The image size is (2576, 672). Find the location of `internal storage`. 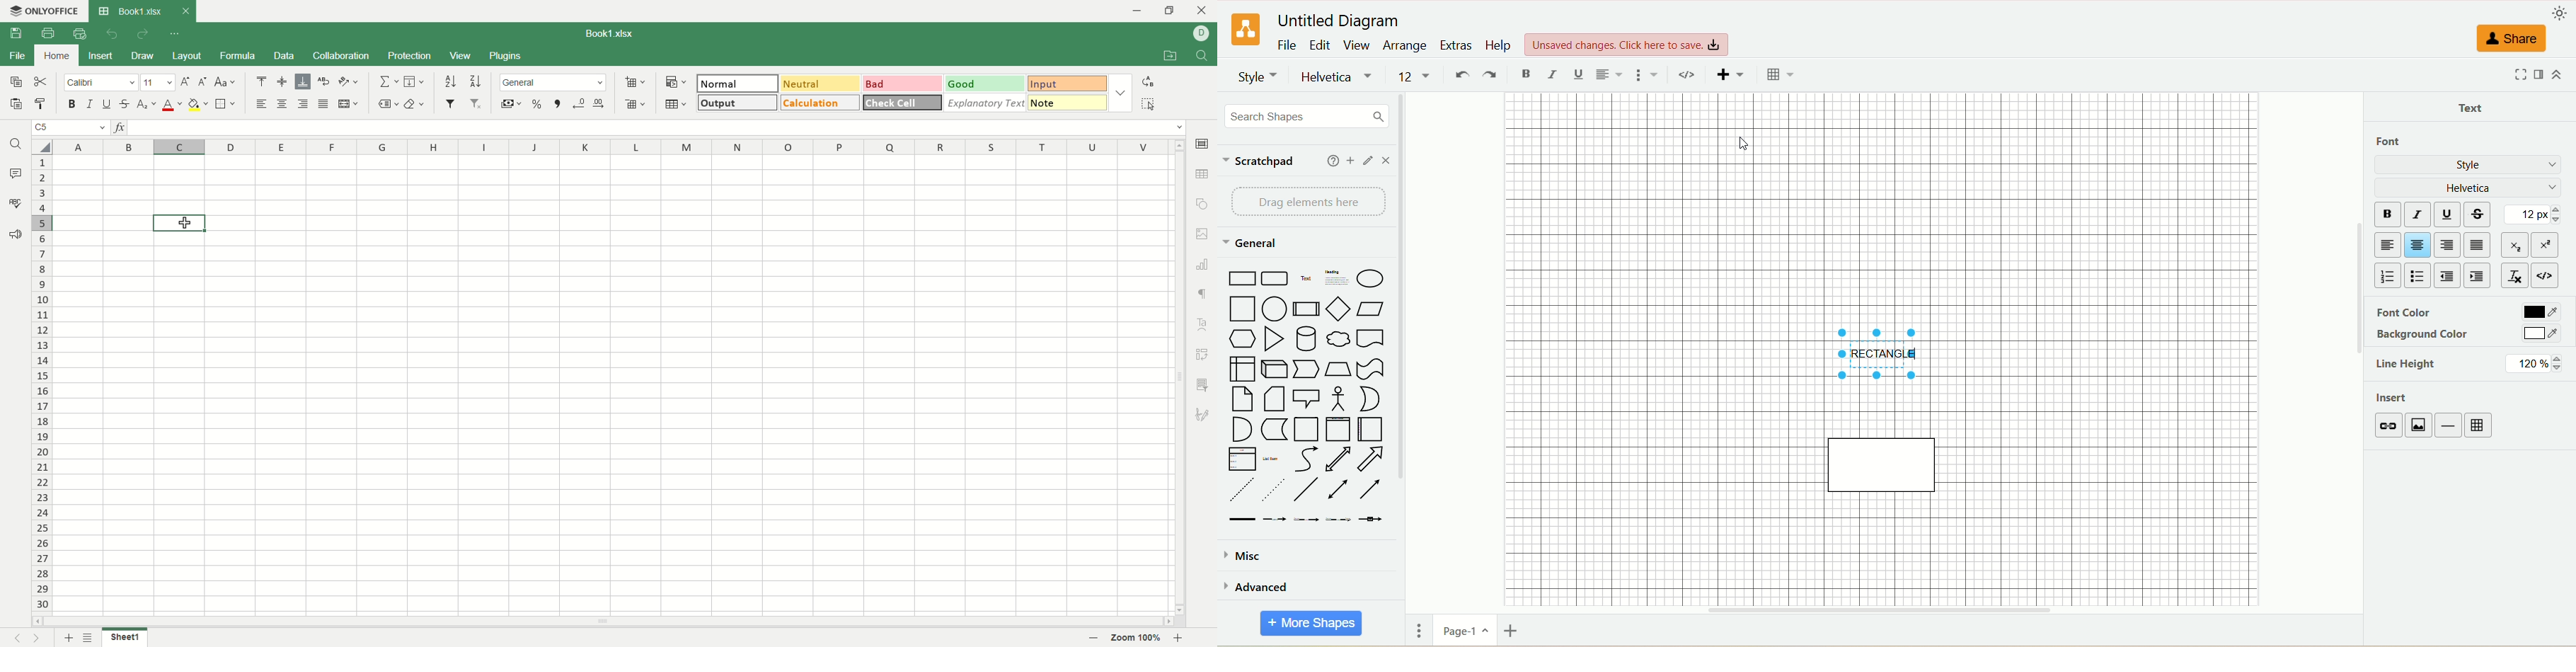

internal storage is located at coordinates (1241, 368).